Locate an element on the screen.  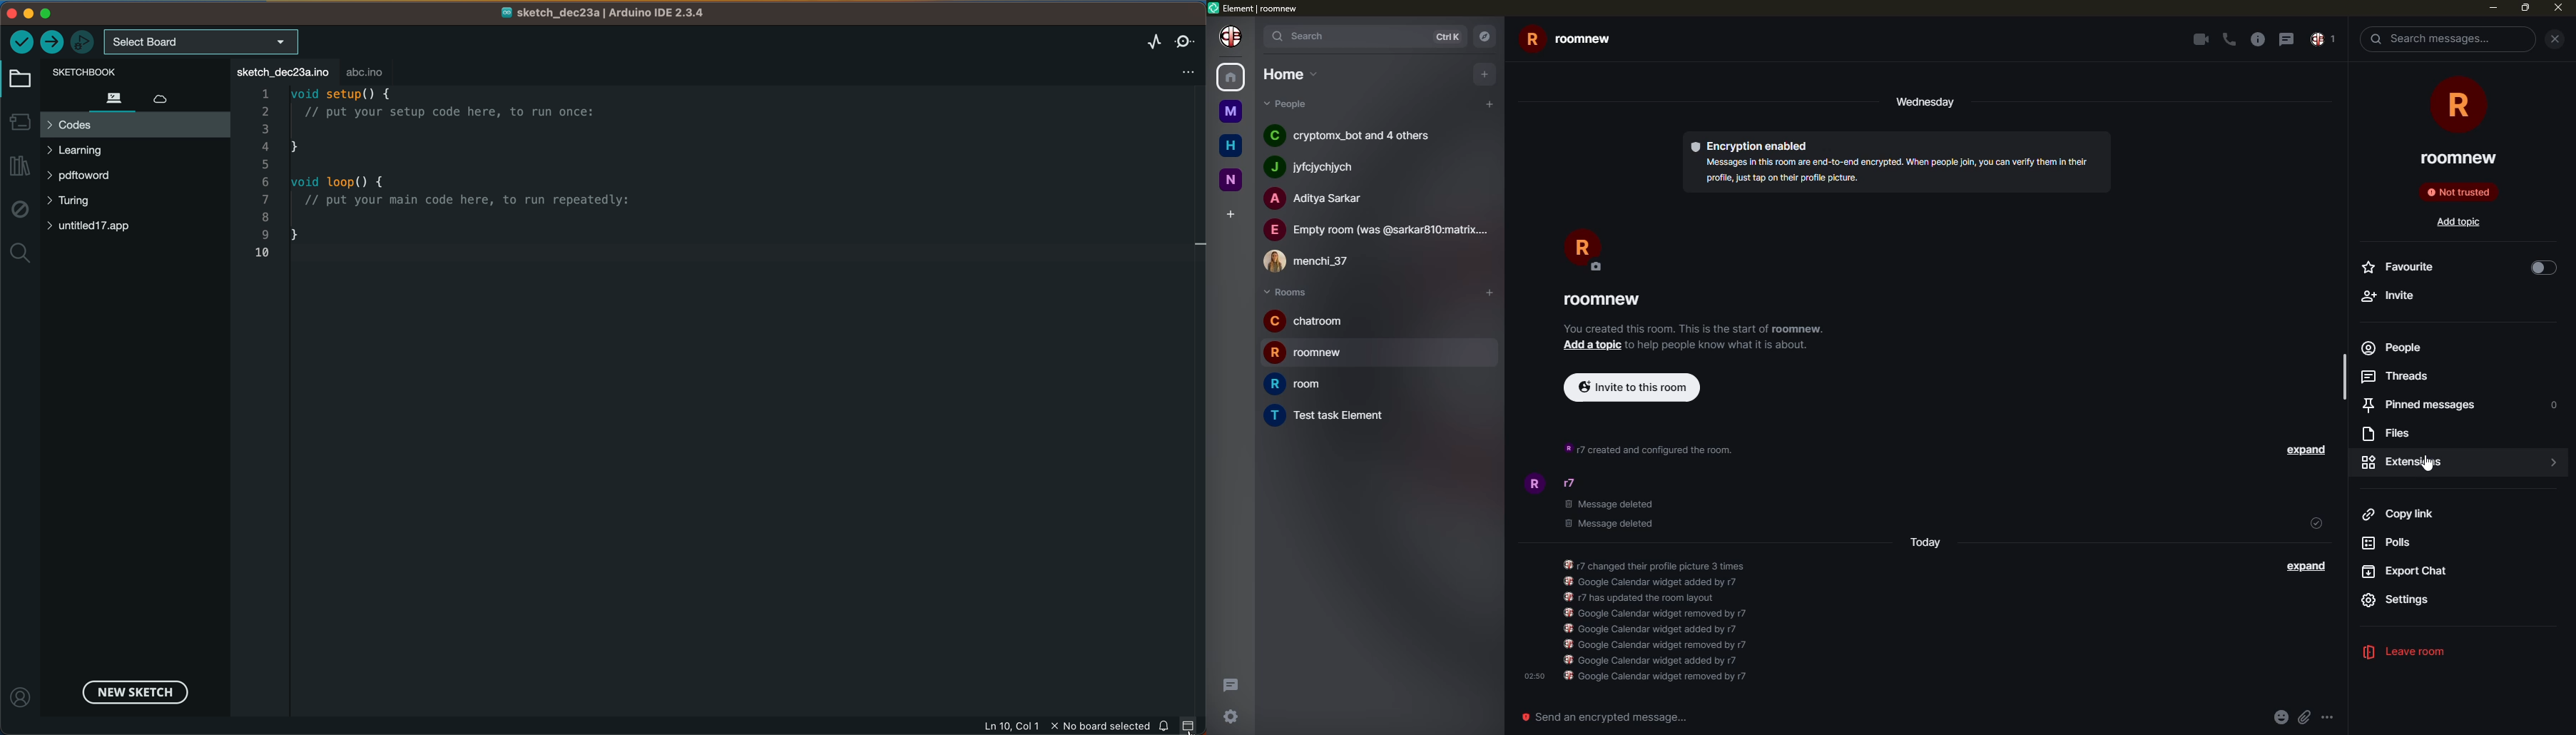
sent is located at coordinates (2314, 522).